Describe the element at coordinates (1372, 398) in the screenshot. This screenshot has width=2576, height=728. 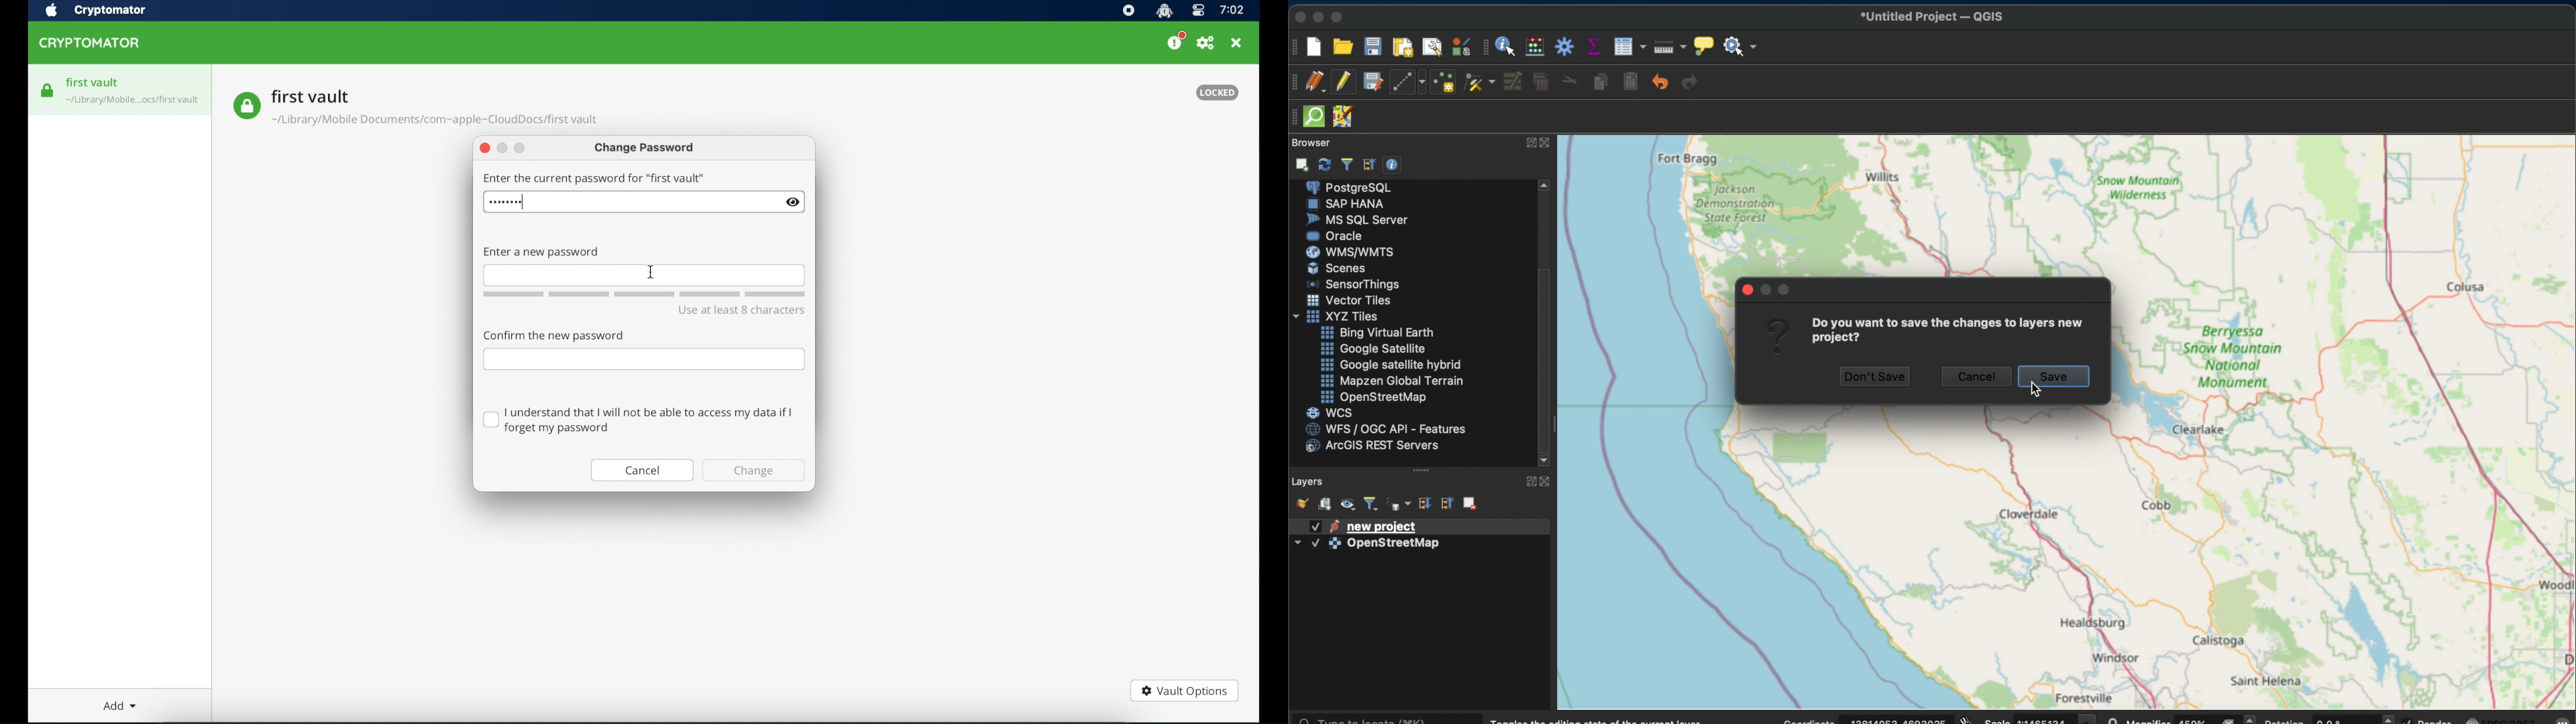
I see `openstreetmap` at that location.